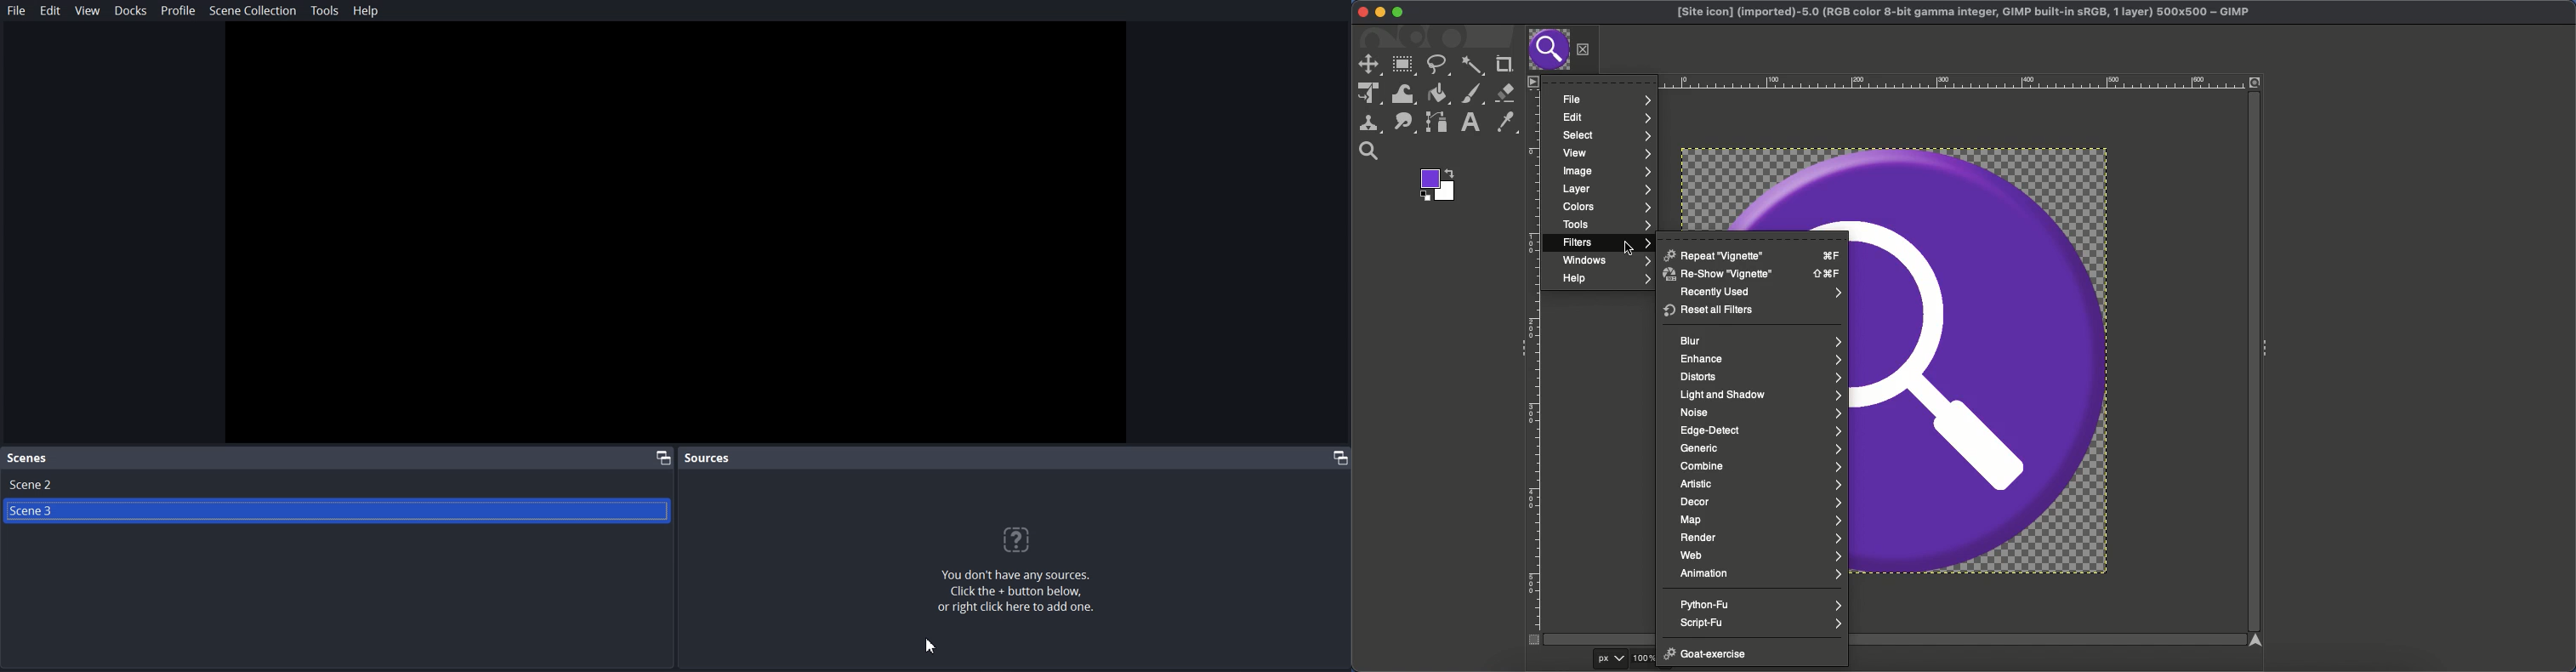 This screenshot has height=672, width=2576. I want to click on visual element, so click(1024, 540).